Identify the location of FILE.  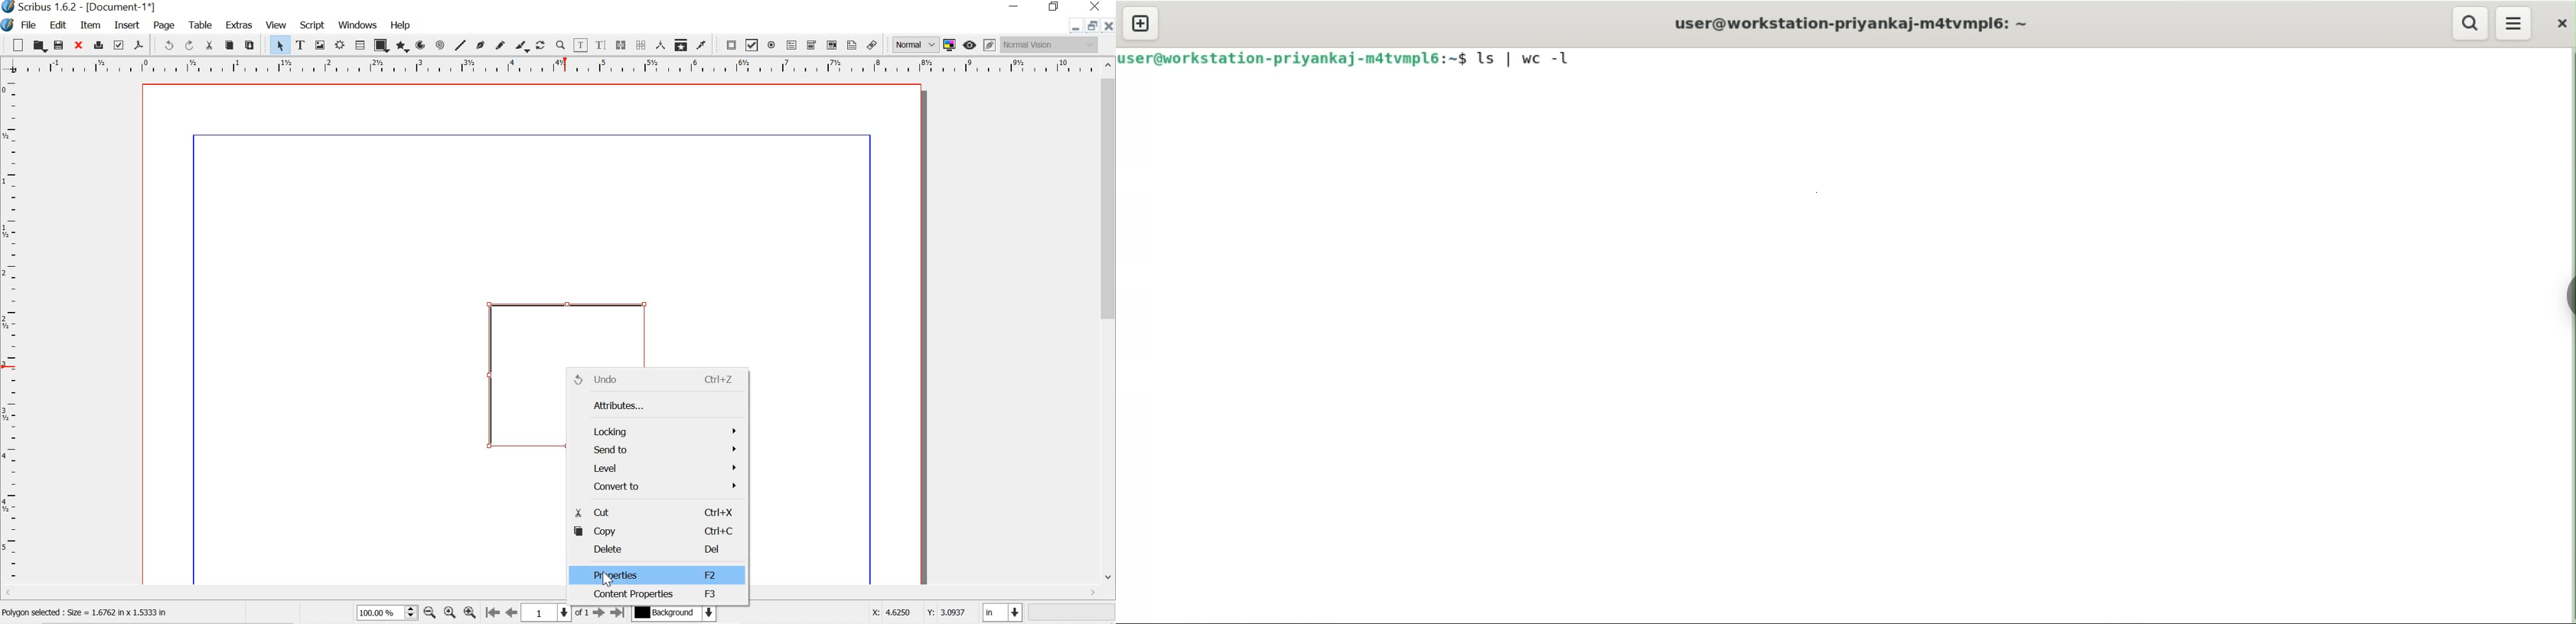
(31, 25).